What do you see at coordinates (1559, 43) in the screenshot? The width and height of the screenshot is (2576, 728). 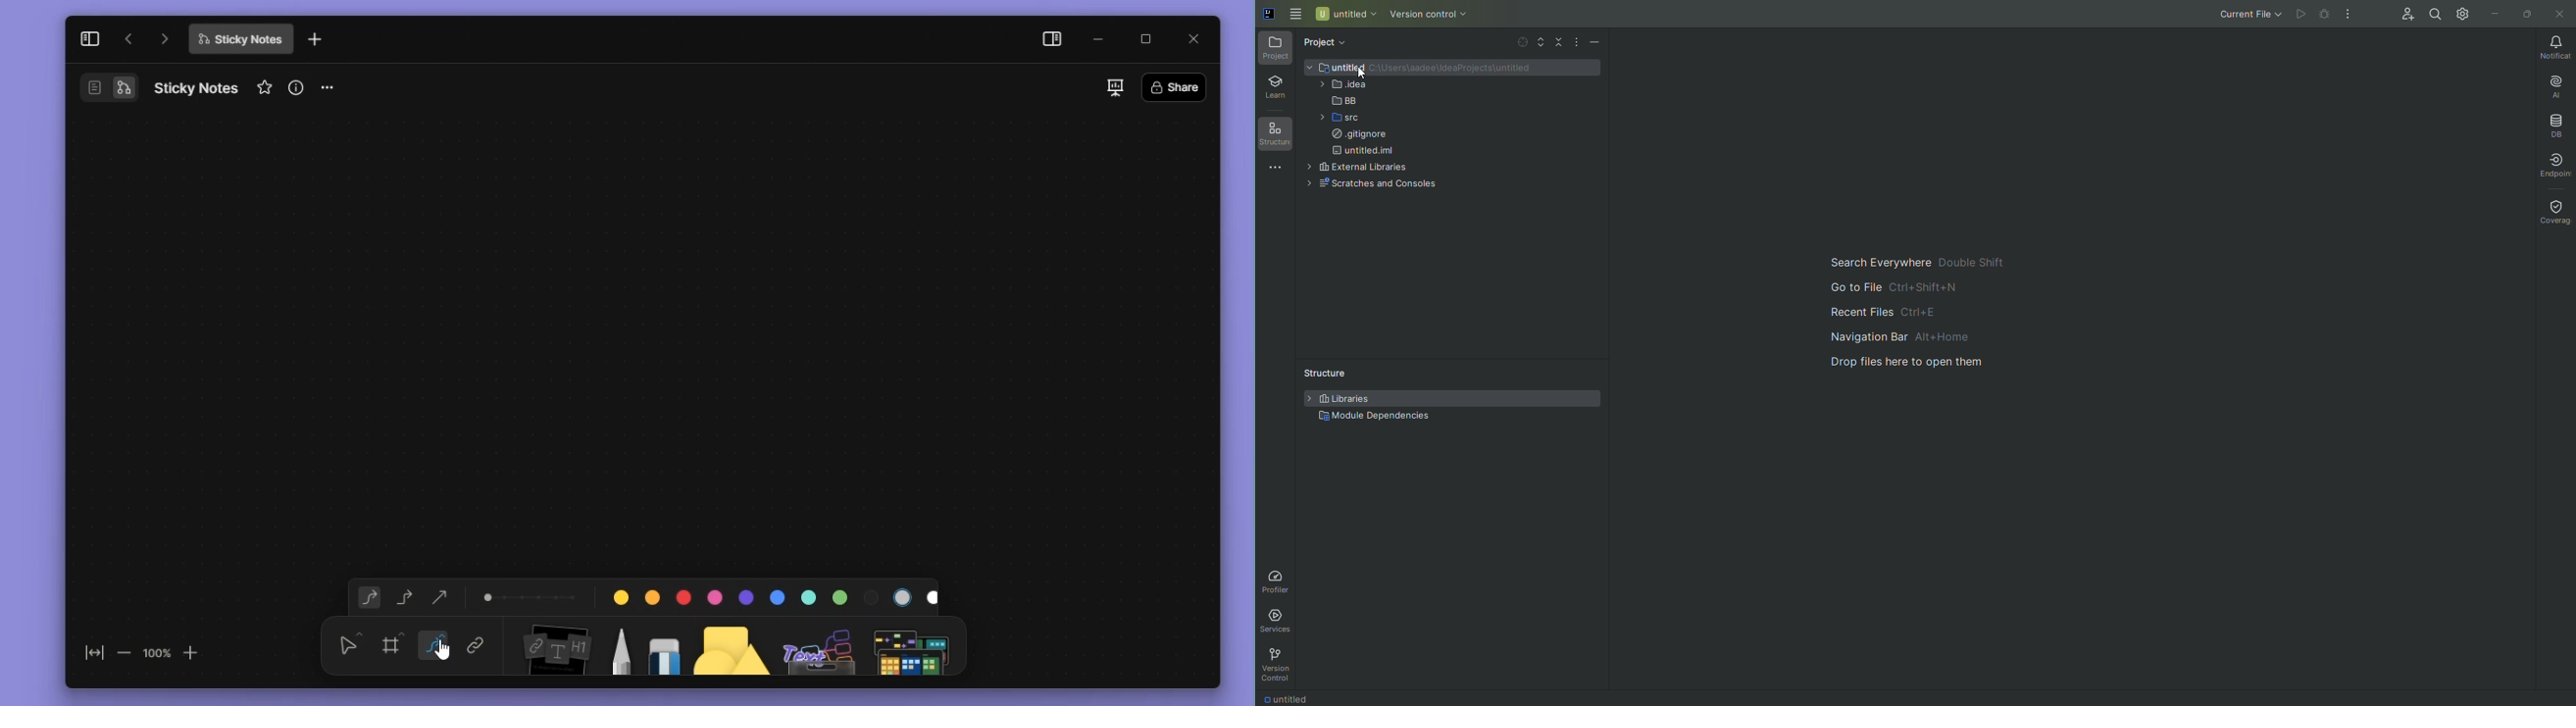 I see `Collapse` at bounding box center [1559, 43].